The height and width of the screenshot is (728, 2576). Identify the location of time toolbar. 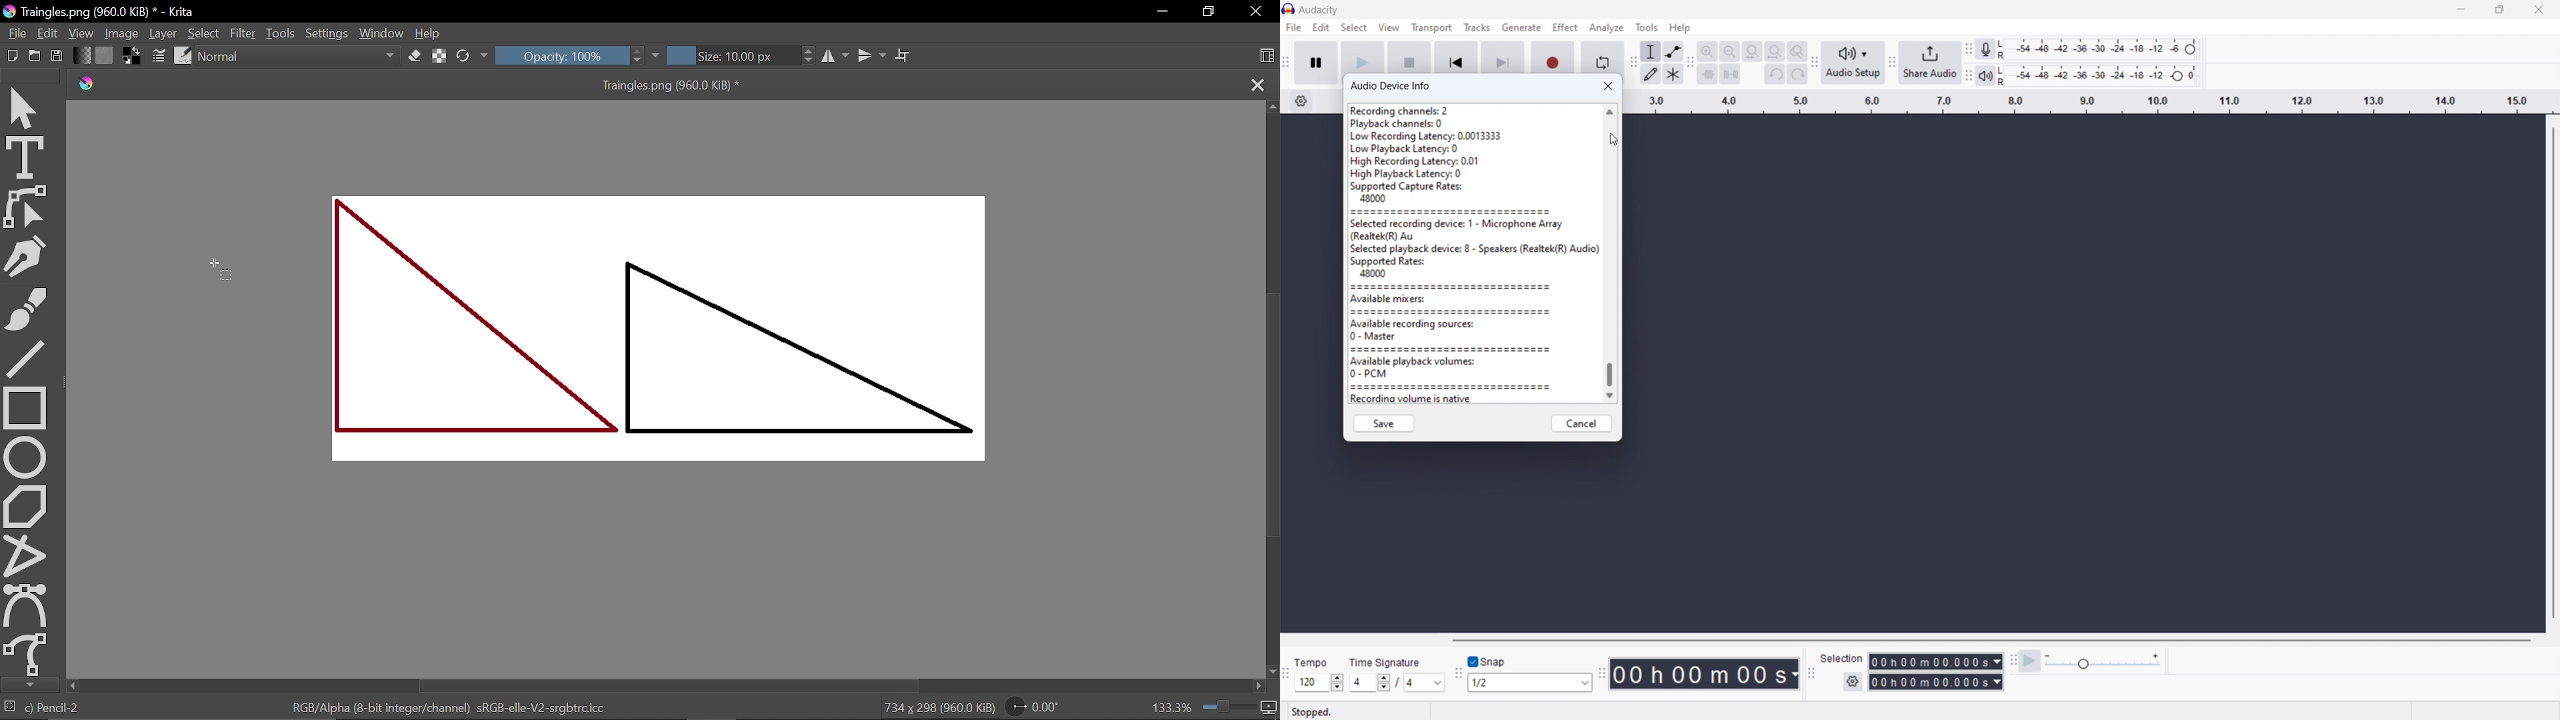
(1602, 675).